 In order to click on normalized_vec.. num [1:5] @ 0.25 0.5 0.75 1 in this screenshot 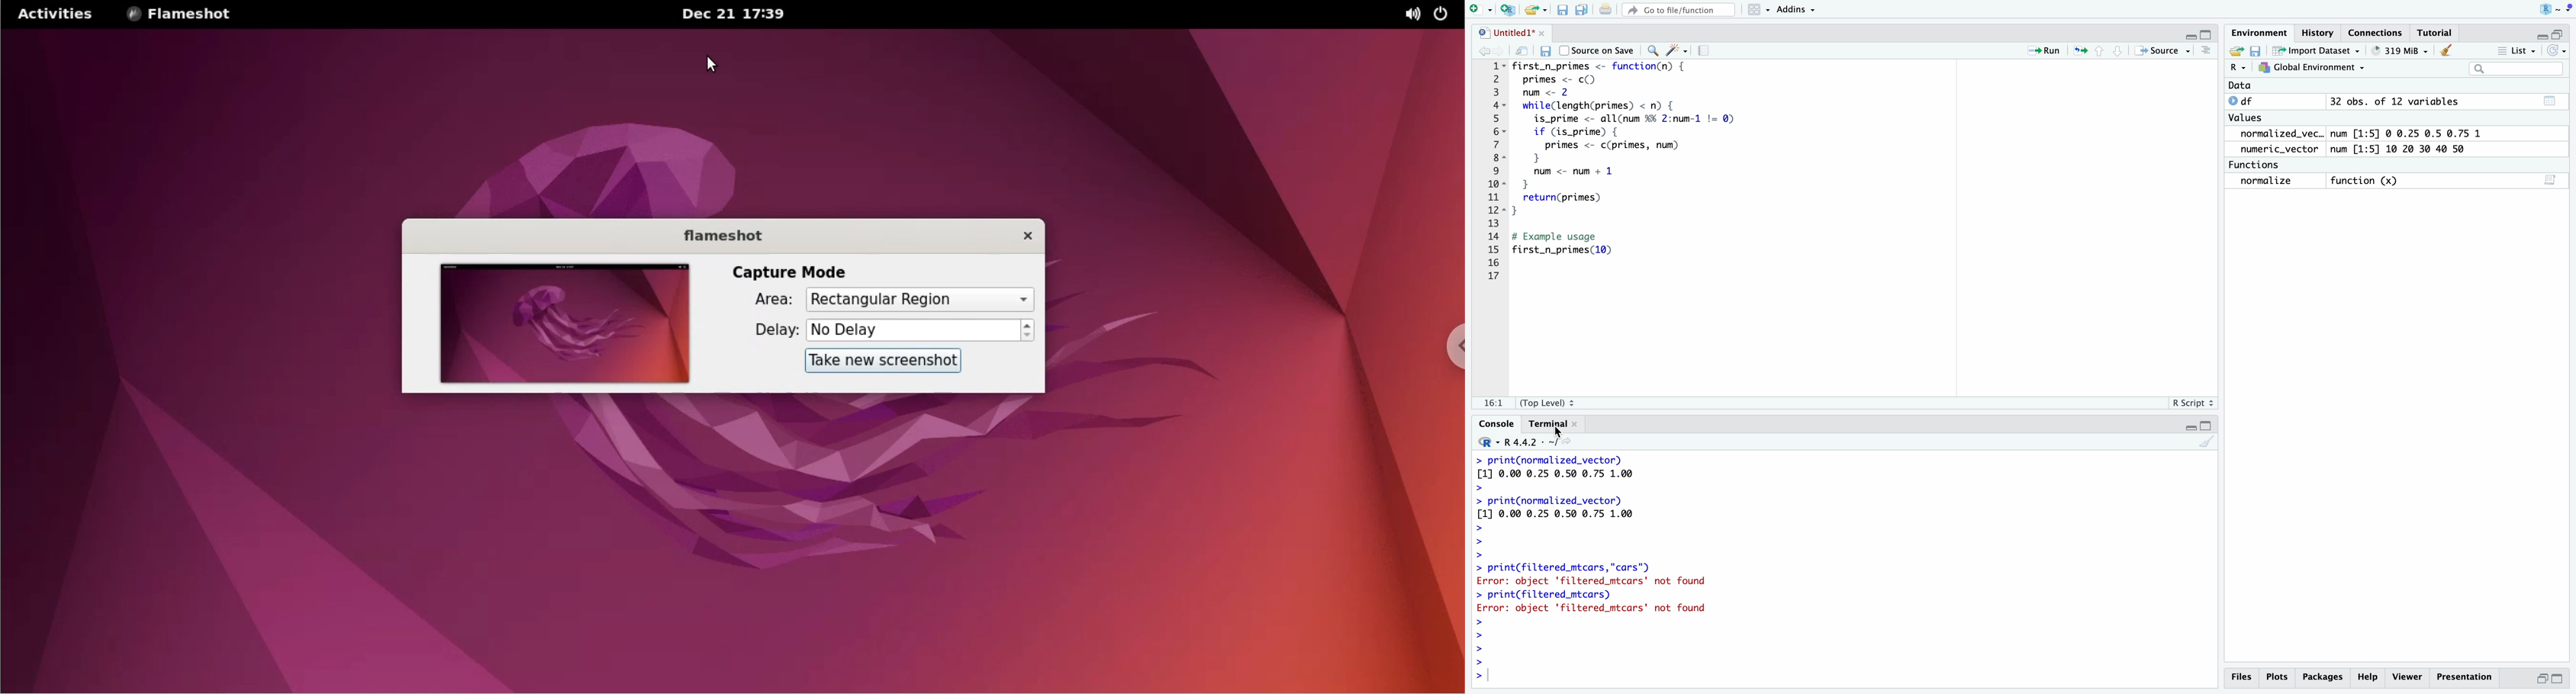, I will do `click(2364, 133)`.